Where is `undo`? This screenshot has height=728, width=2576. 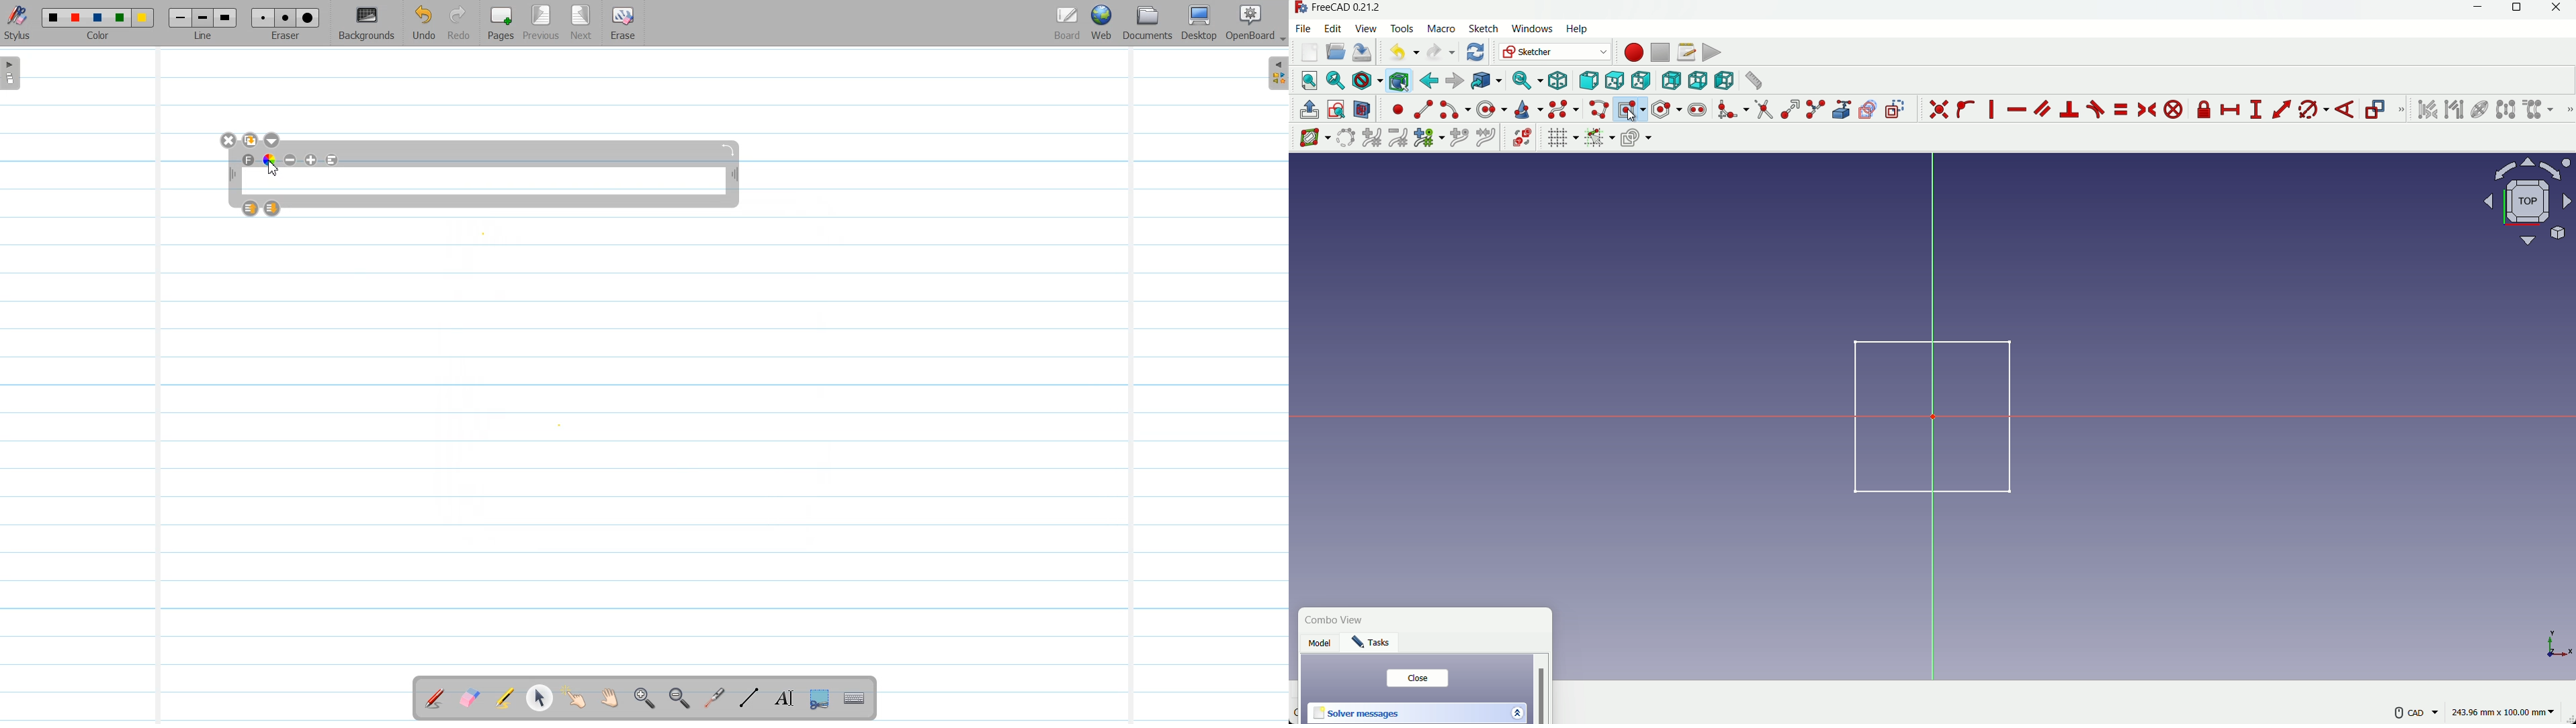 undo is located at coordinates (1401, 52).